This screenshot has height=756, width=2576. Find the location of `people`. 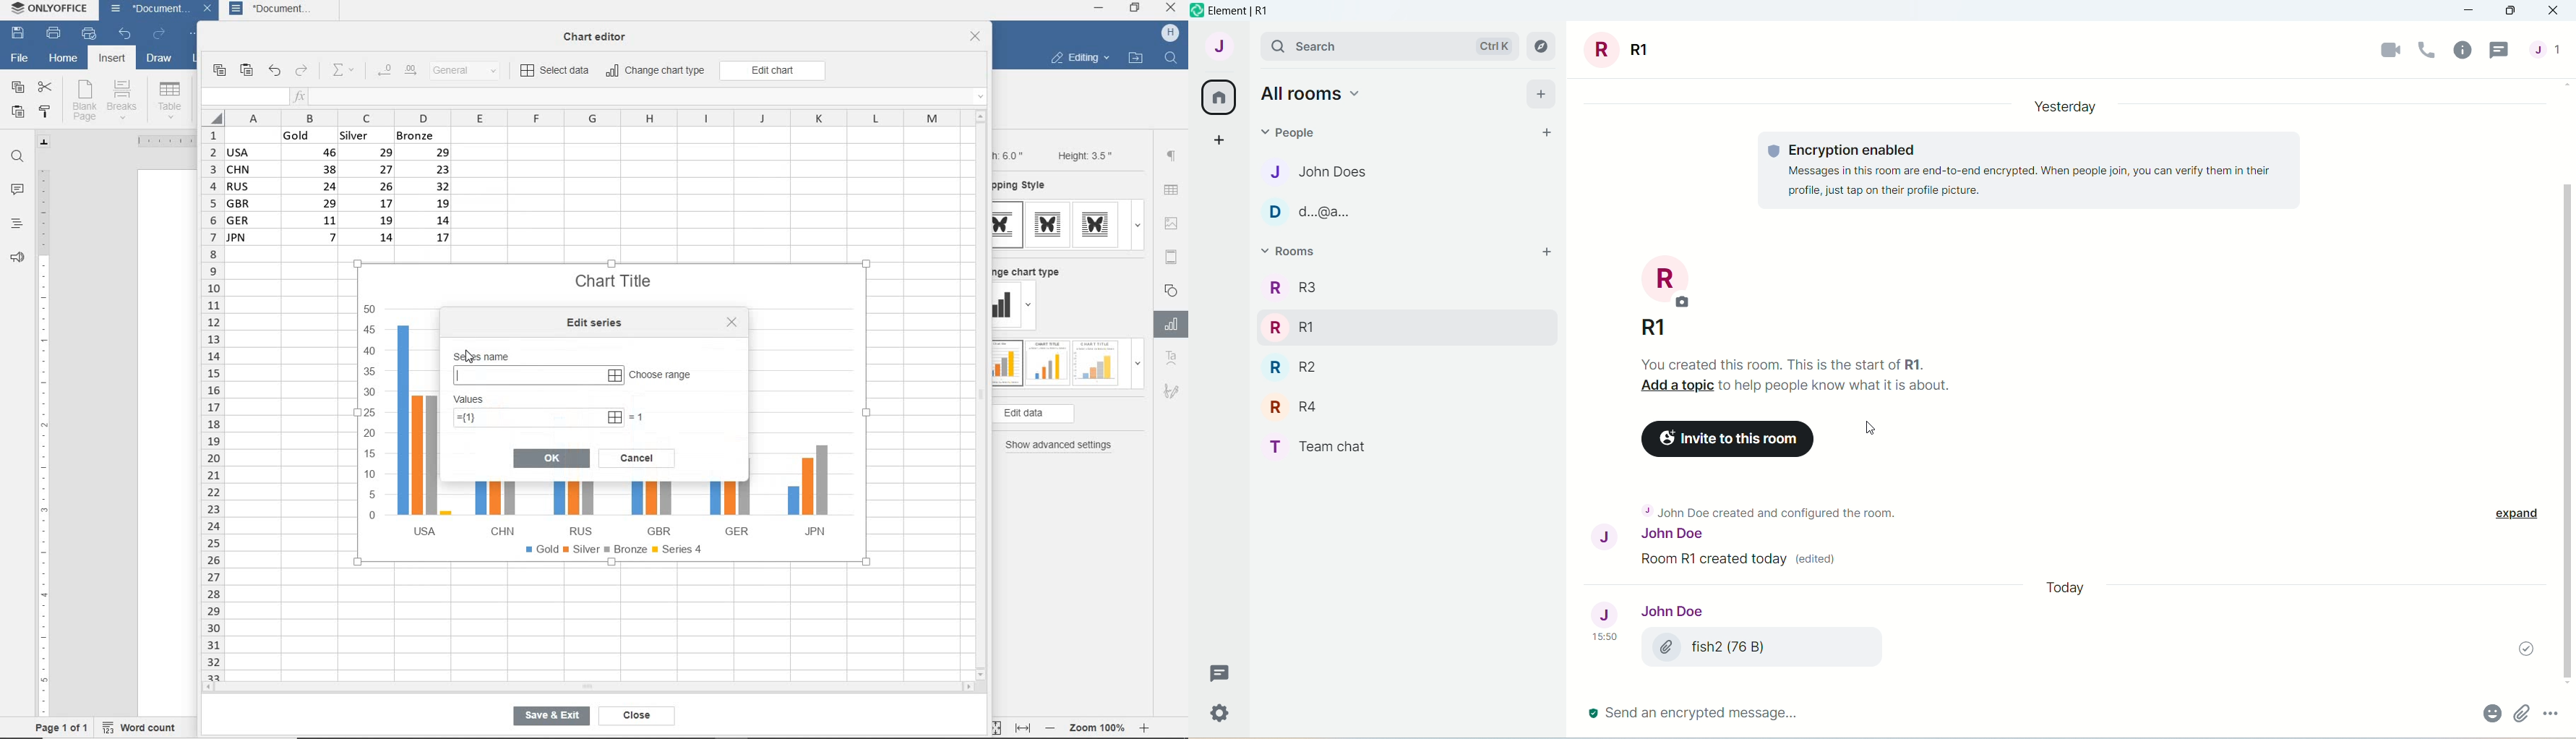

people is located at coordinates (1287, 132).